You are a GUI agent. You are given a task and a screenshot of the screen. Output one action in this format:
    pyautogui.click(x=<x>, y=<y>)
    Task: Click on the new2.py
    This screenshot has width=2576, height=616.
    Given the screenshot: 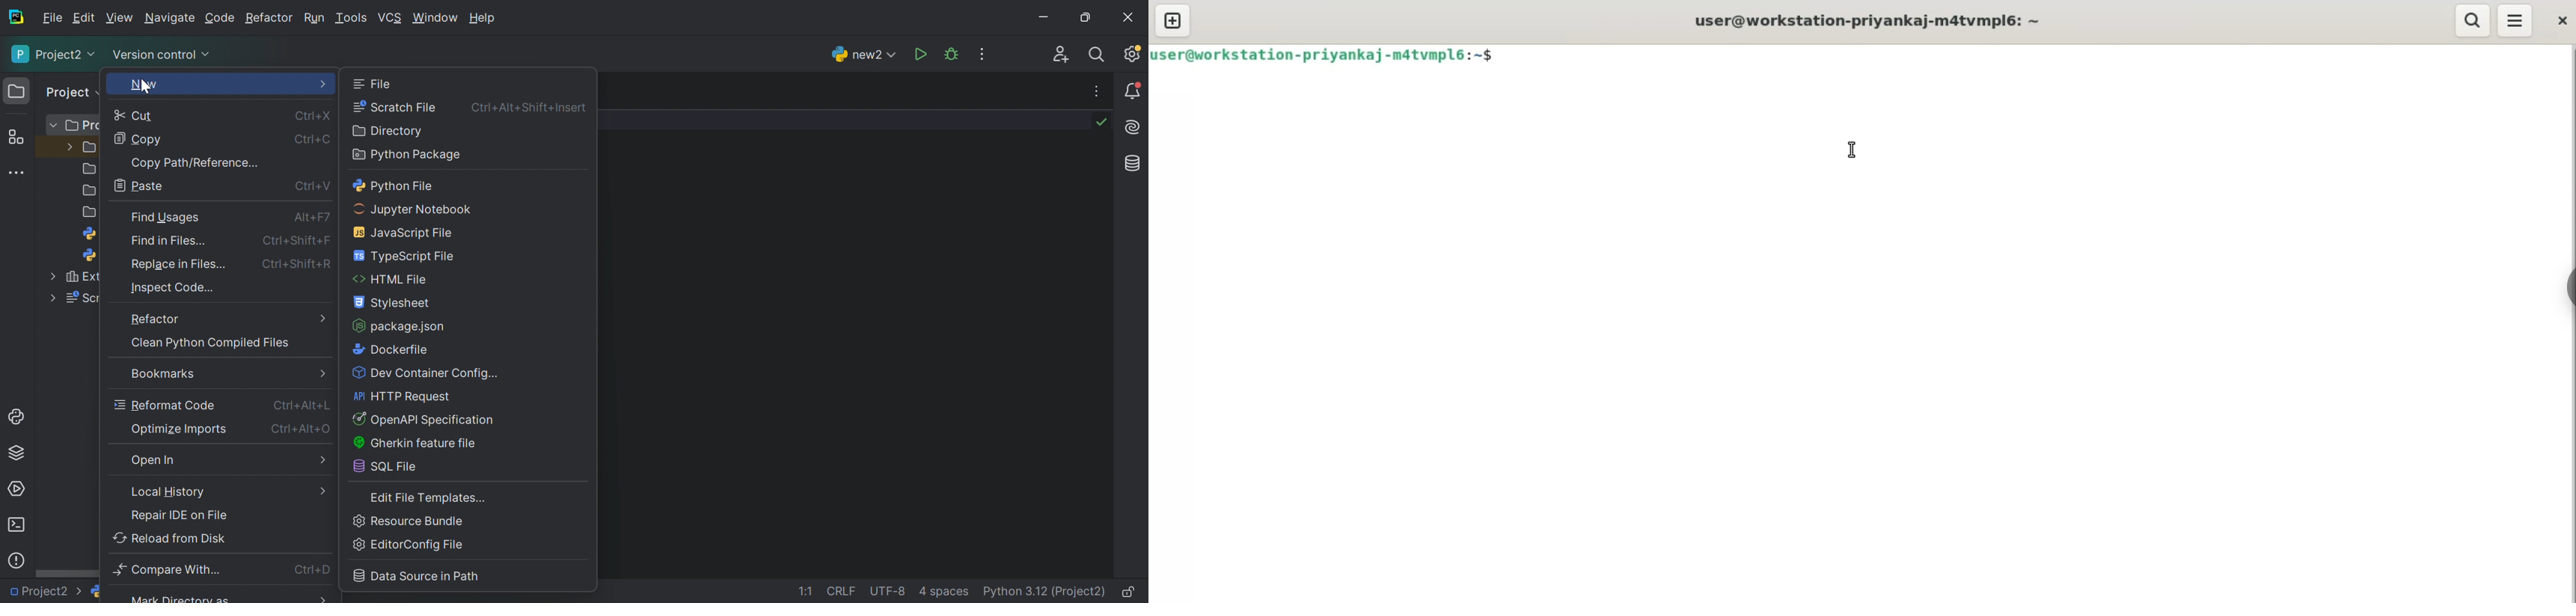 What is the action you would take?
    pyautogui.click(x=128, y=593)
    